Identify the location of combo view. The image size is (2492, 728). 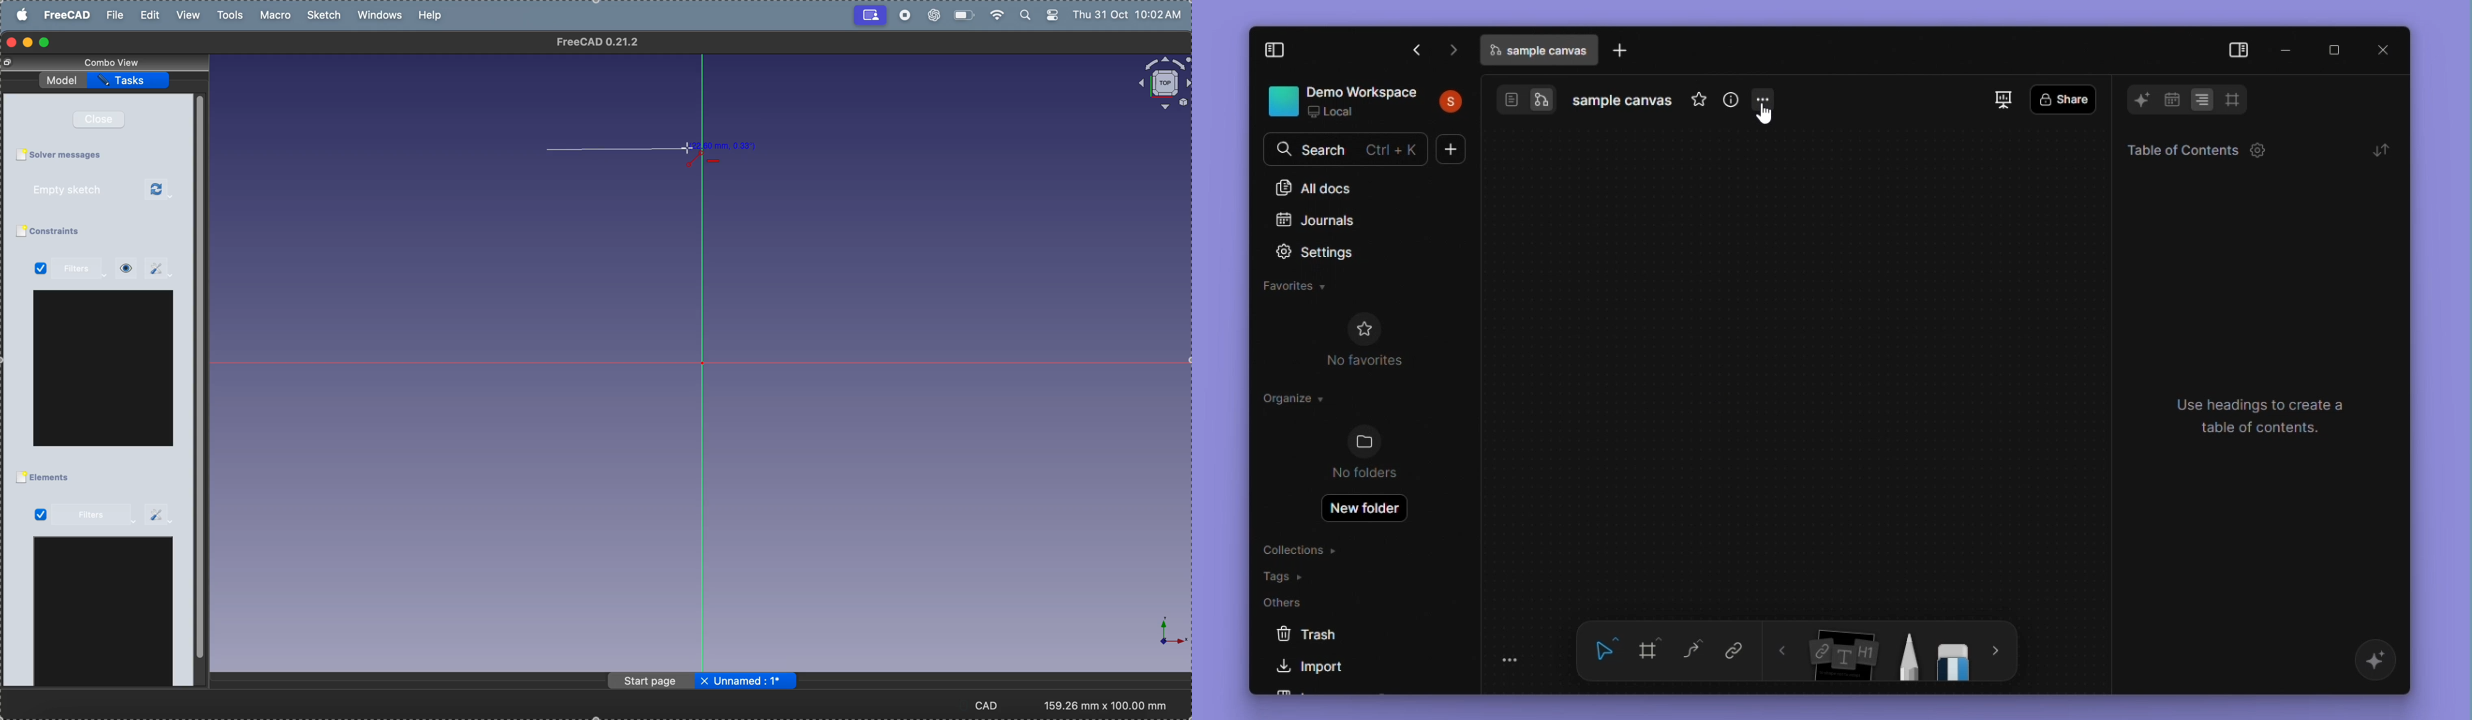
(115, 62).